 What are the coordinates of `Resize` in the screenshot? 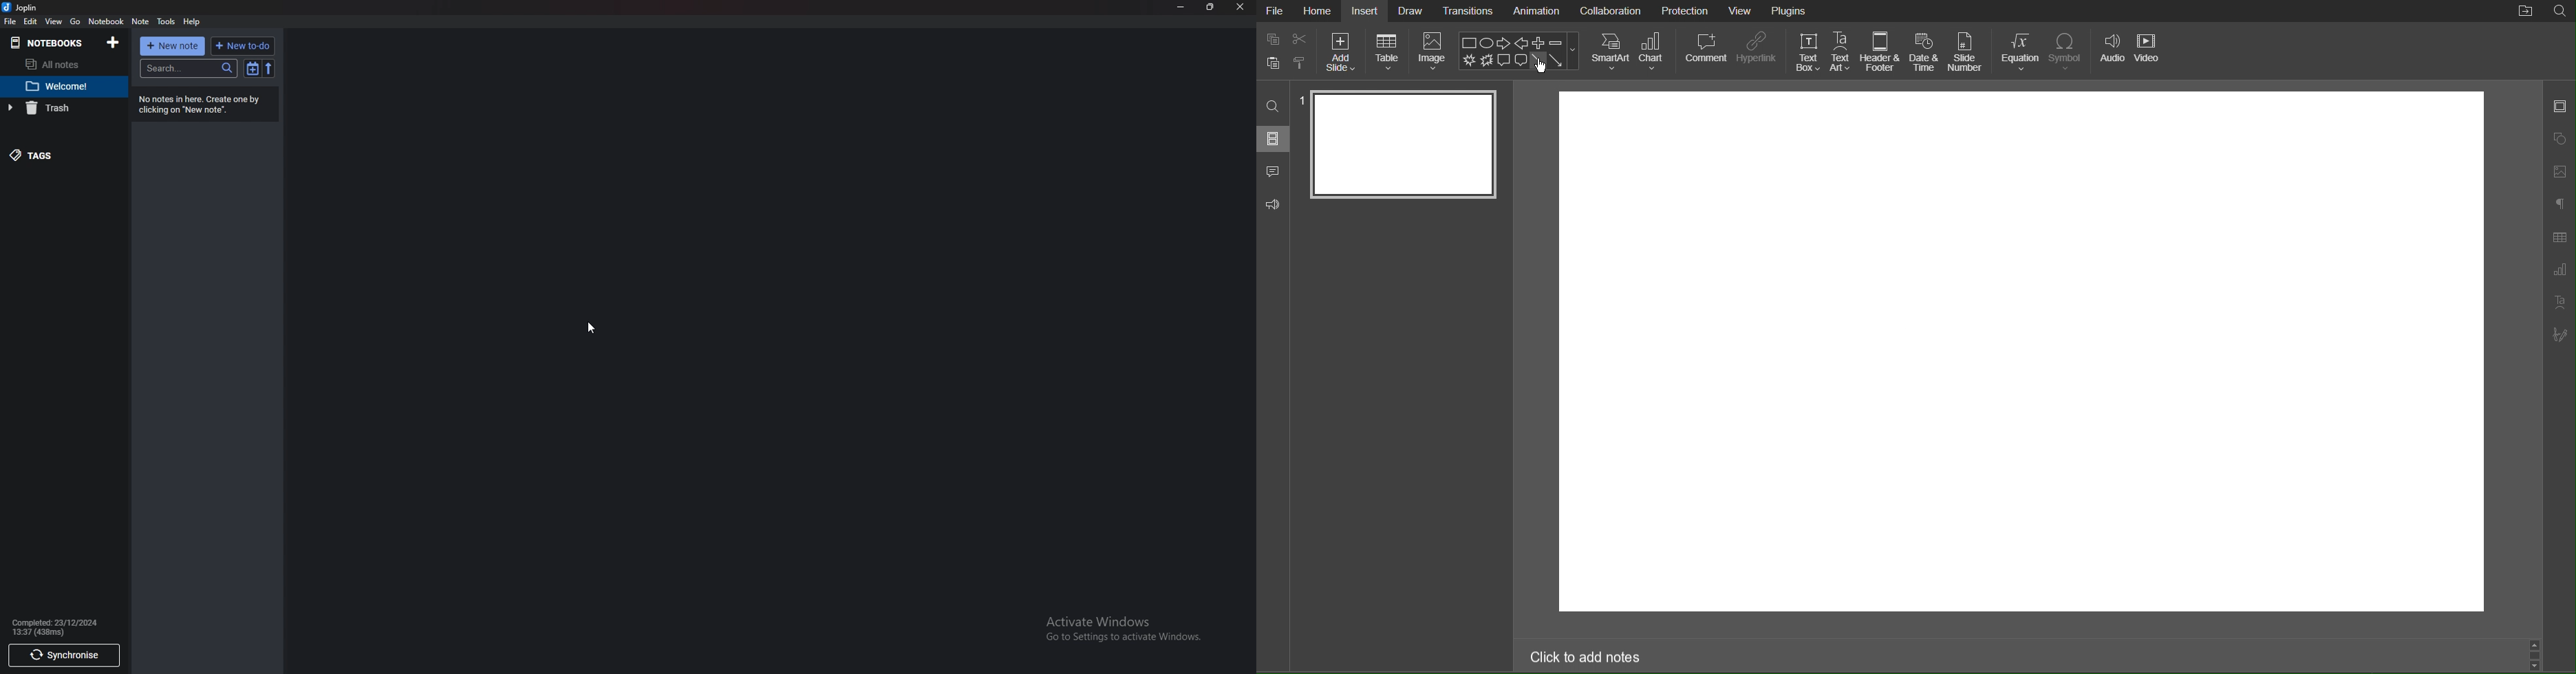 It's located at (1211, 7).